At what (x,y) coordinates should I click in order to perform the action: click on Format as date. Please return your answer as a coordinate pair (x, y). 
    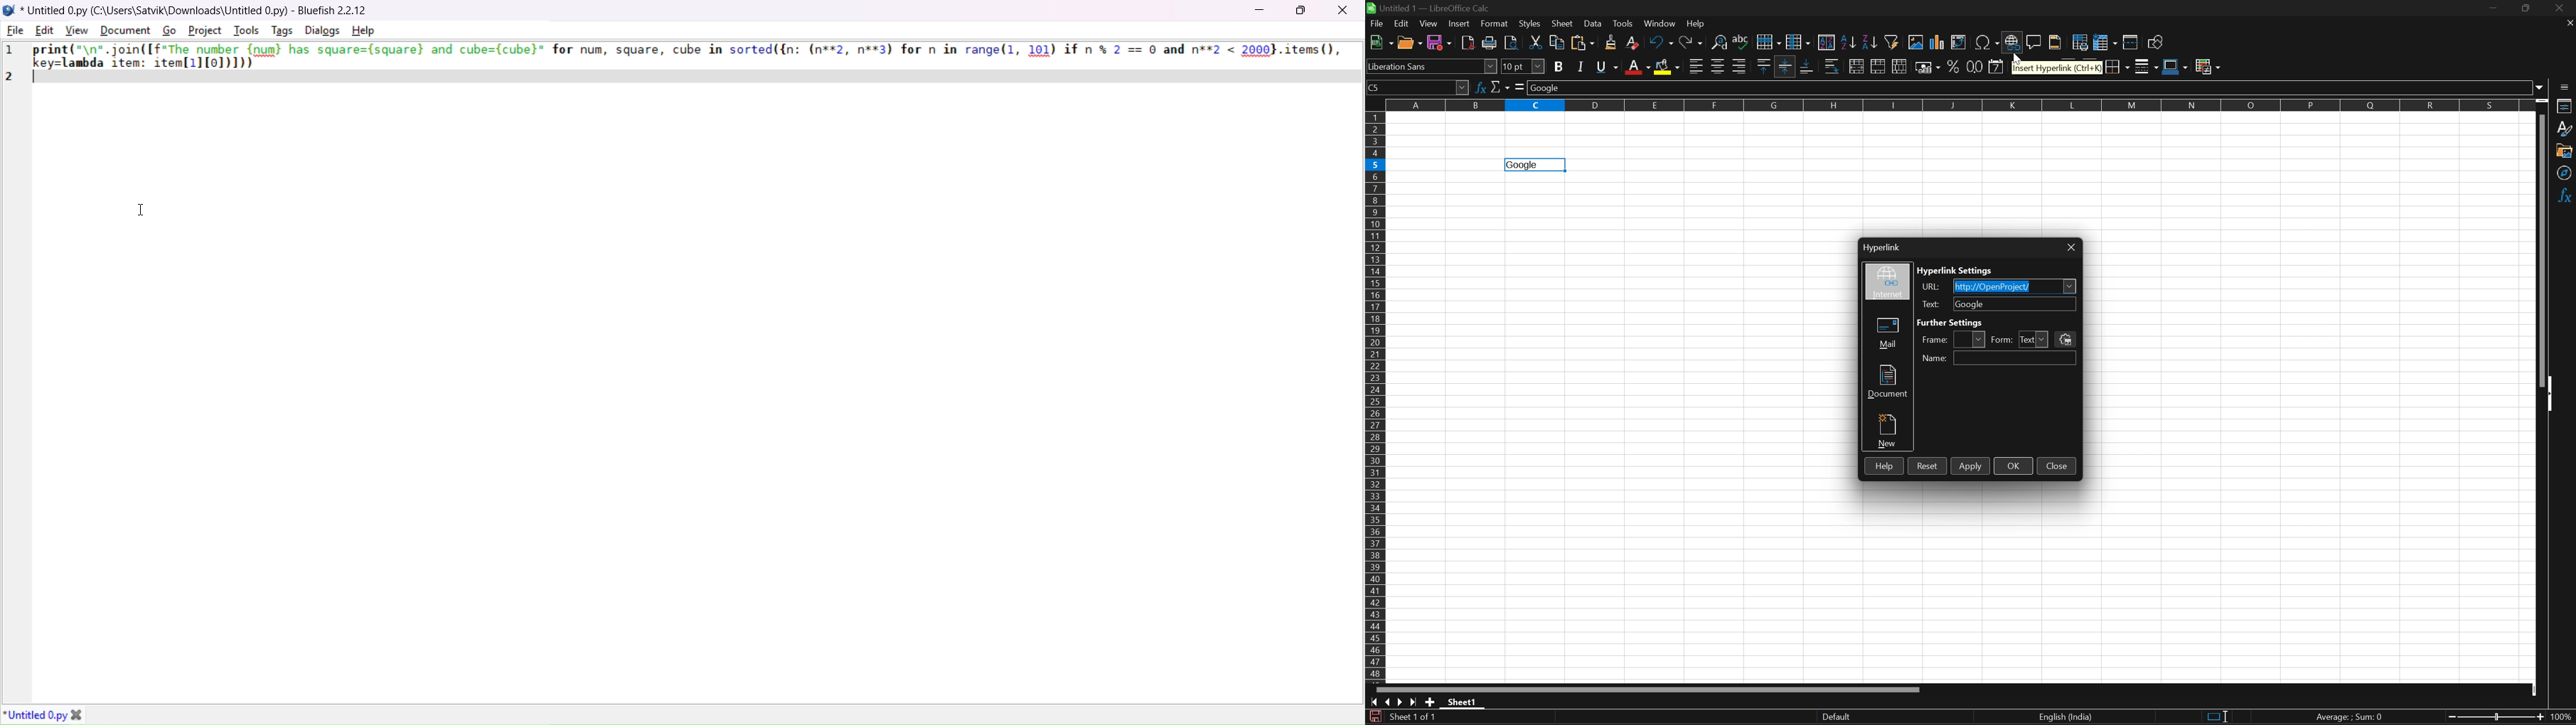
    Looking at the image, I should click on (1997, 67).